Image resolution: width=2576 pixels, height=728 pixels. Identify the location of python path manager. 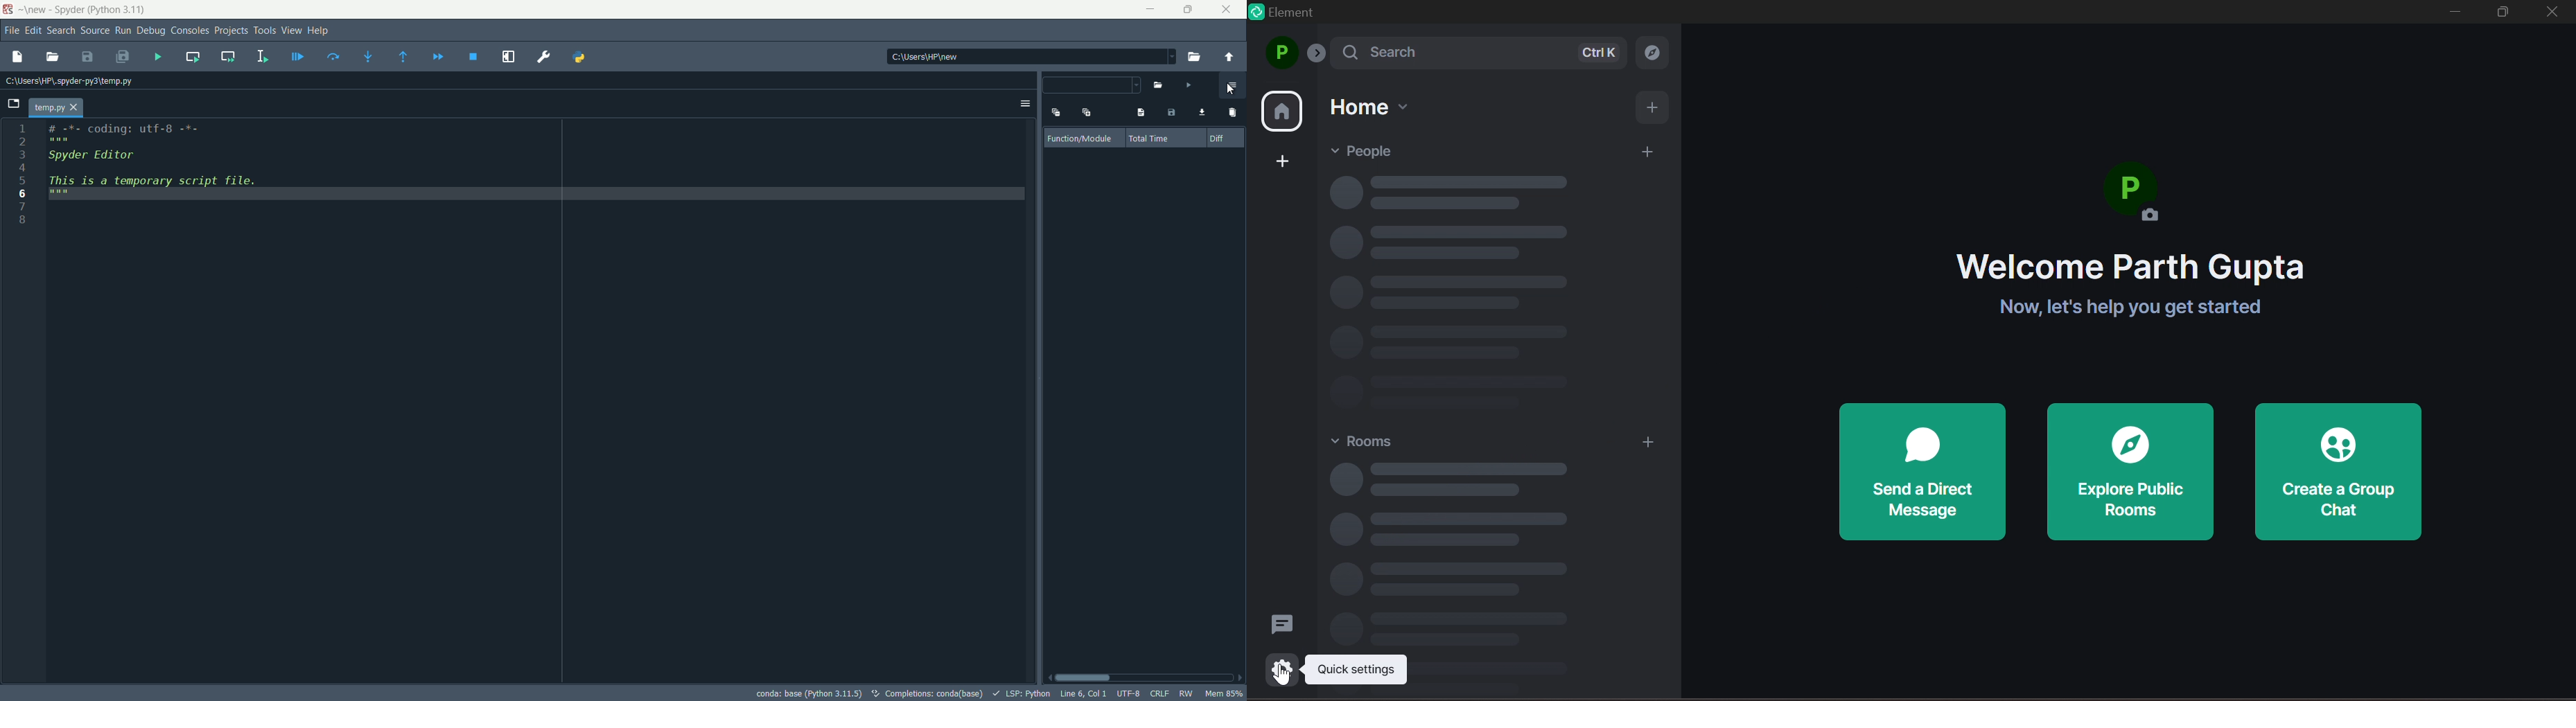
(581, 56).